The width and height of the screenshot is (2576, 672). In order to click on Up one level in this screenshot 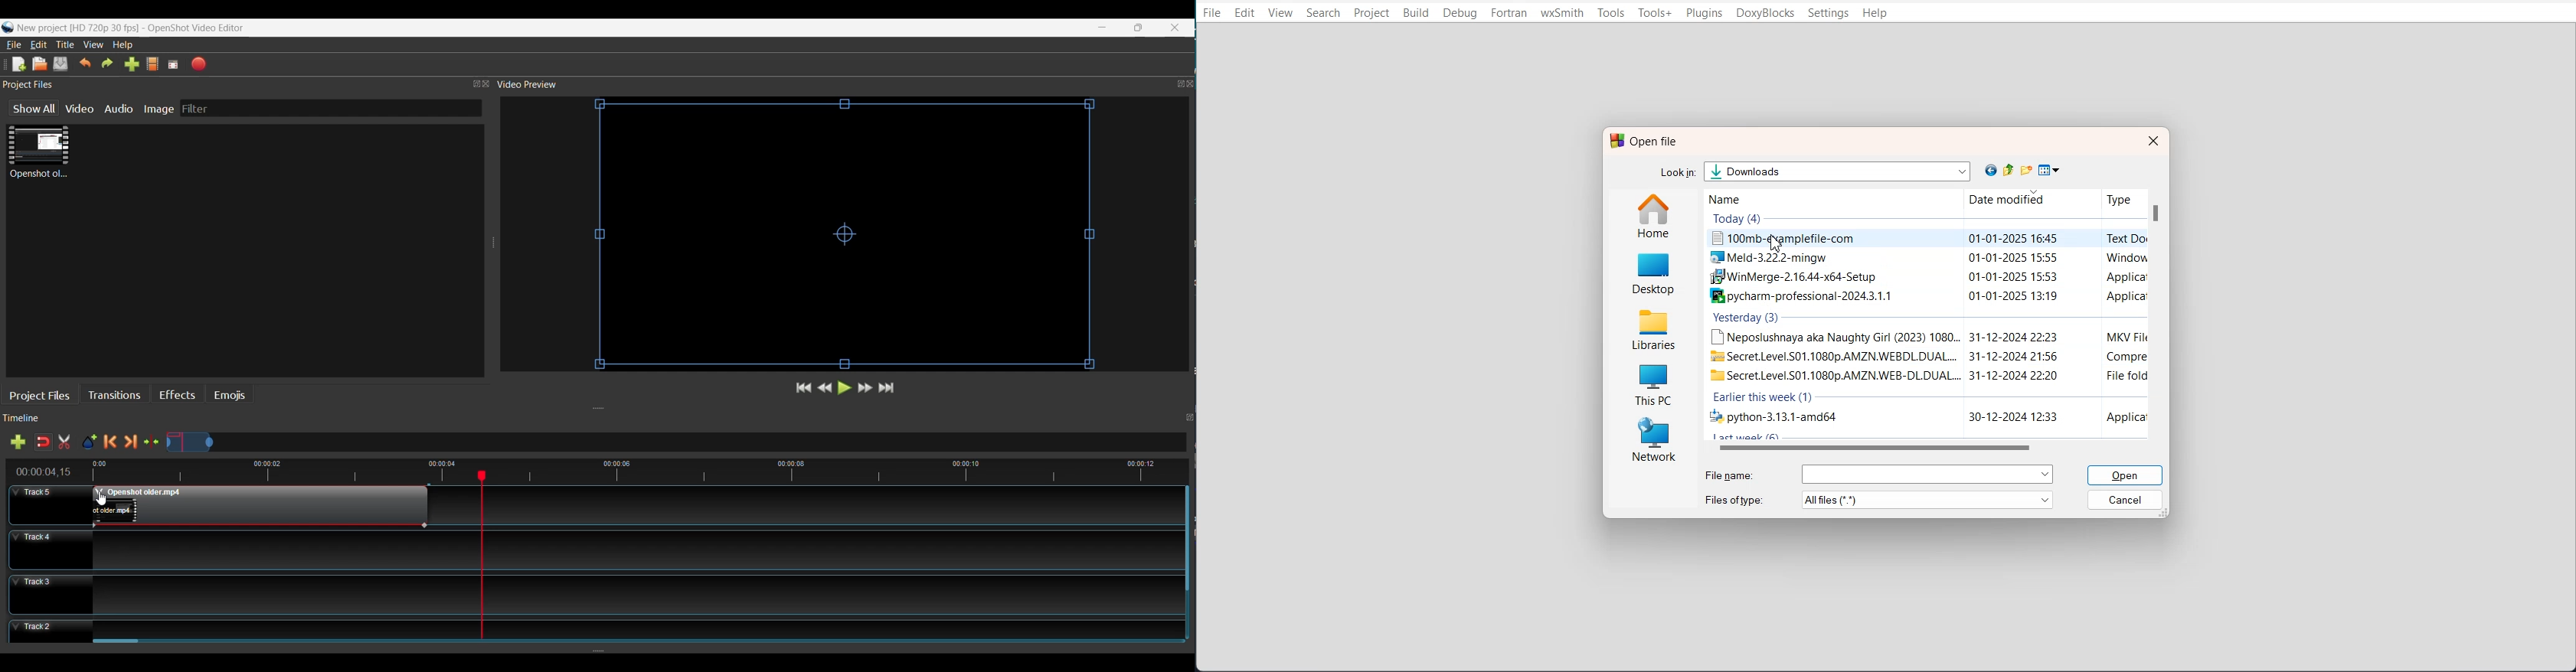, I will do `click(2011, 170)`.